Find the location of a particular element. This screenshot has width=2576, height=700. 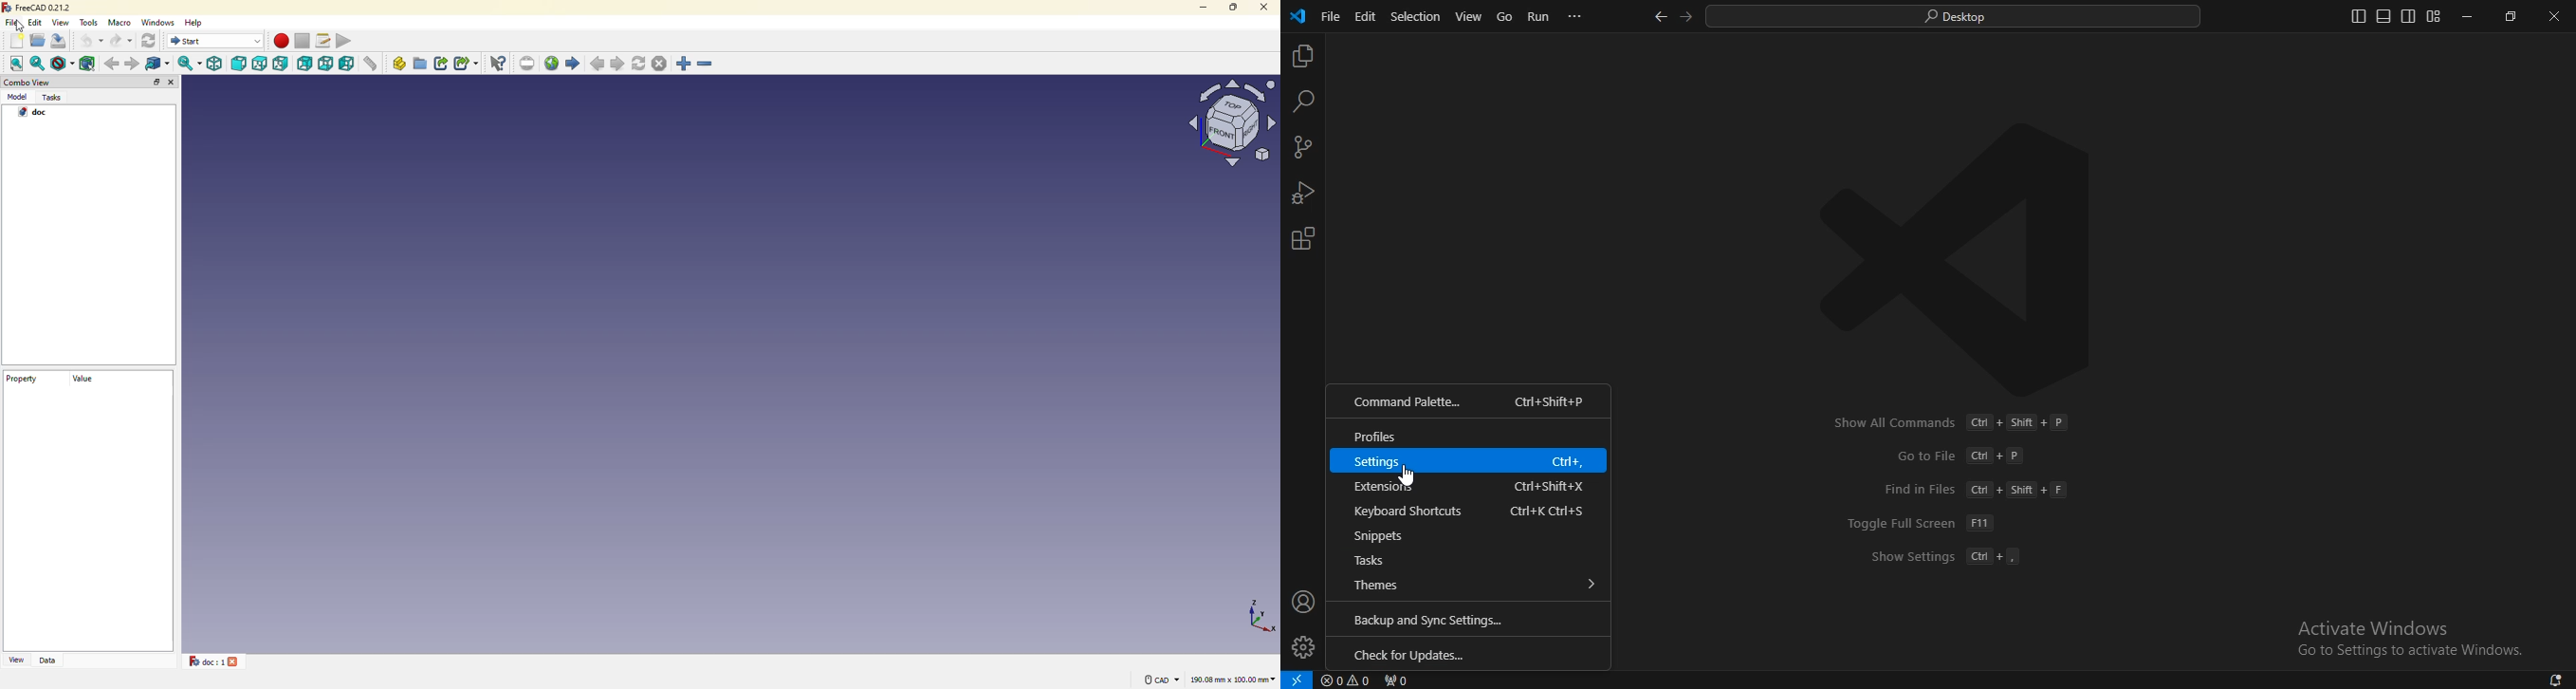

edit is located at coordinates (37, 22).